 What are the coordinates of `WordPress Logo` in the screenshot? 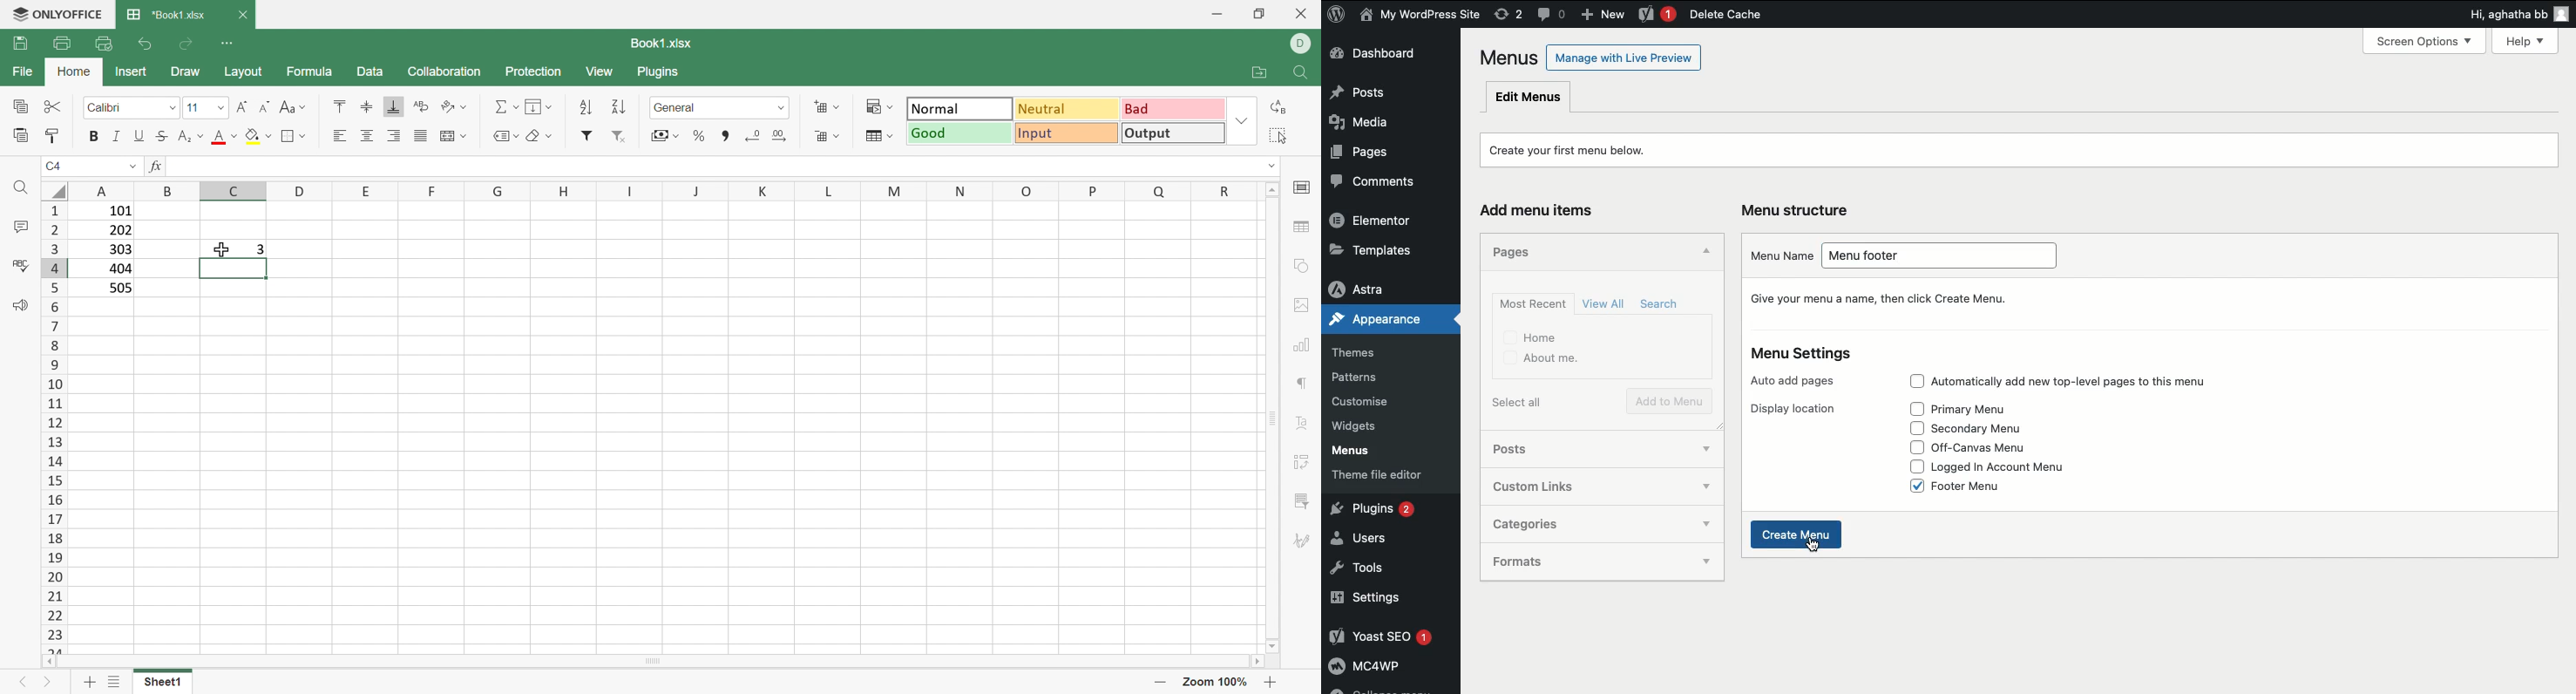 It's located at (1337, 14).